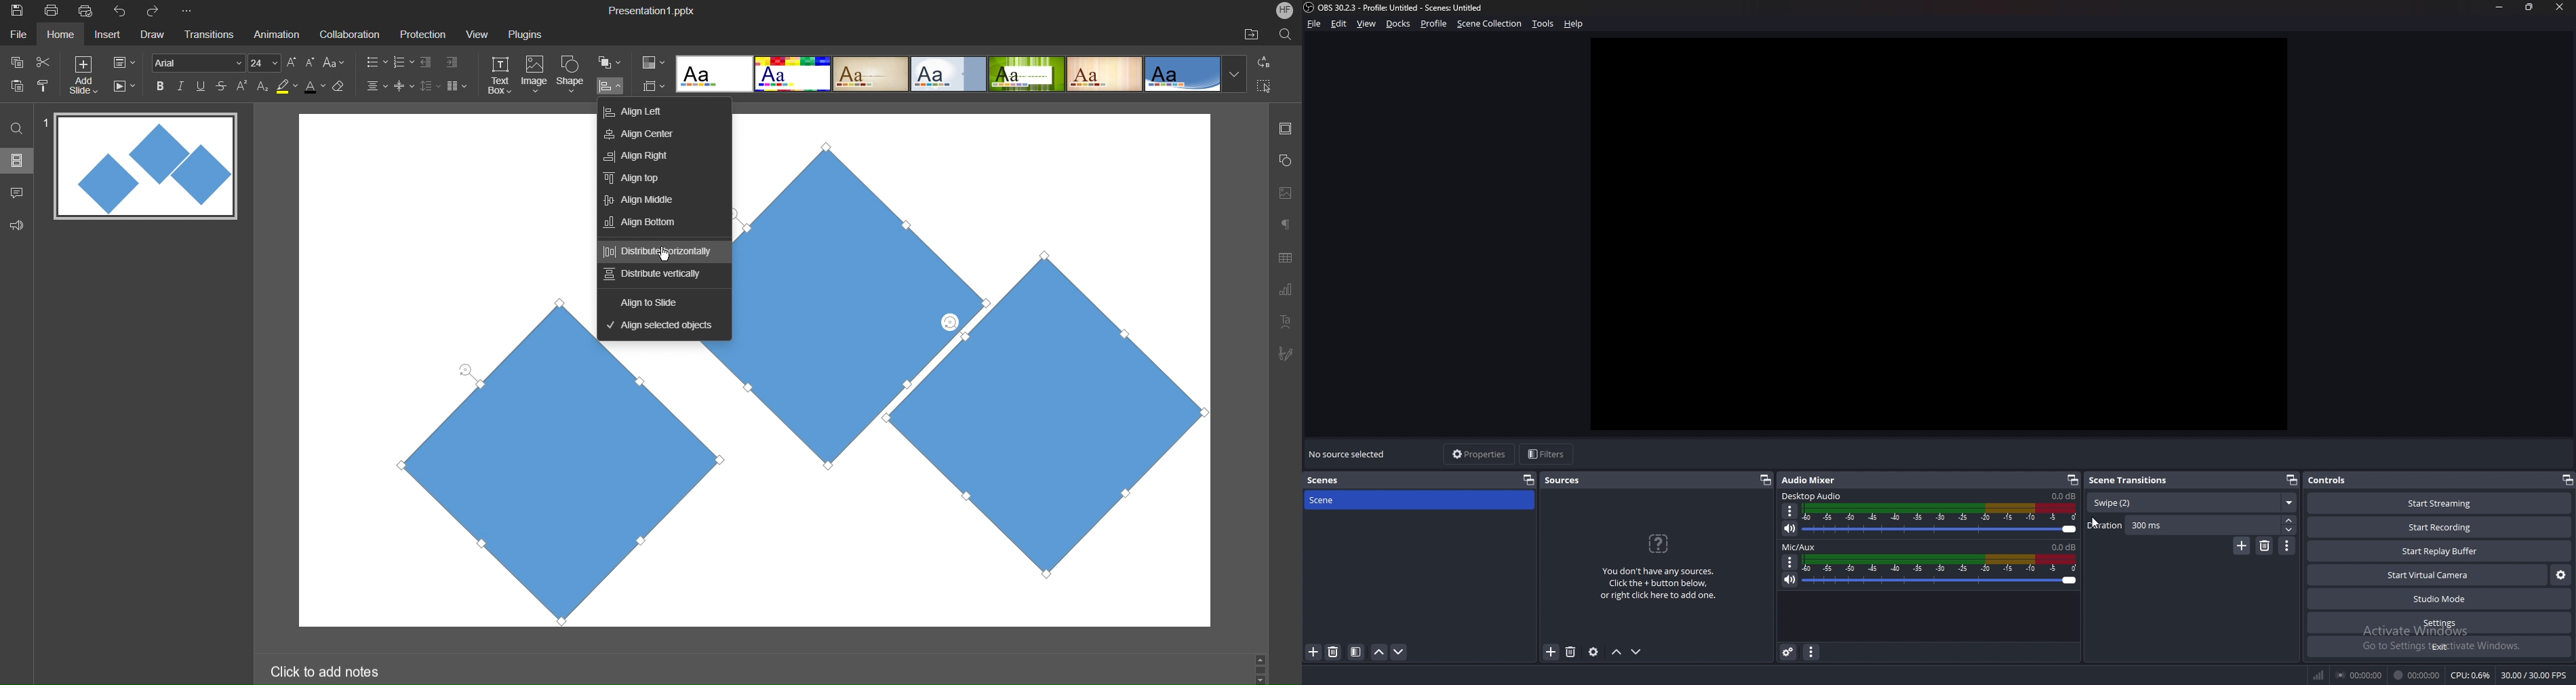 The height and width of the screenshot is (700, 2576). Describe the element at coordinates (1310, 9) in the screenshot. I see `obs logo` at that location.